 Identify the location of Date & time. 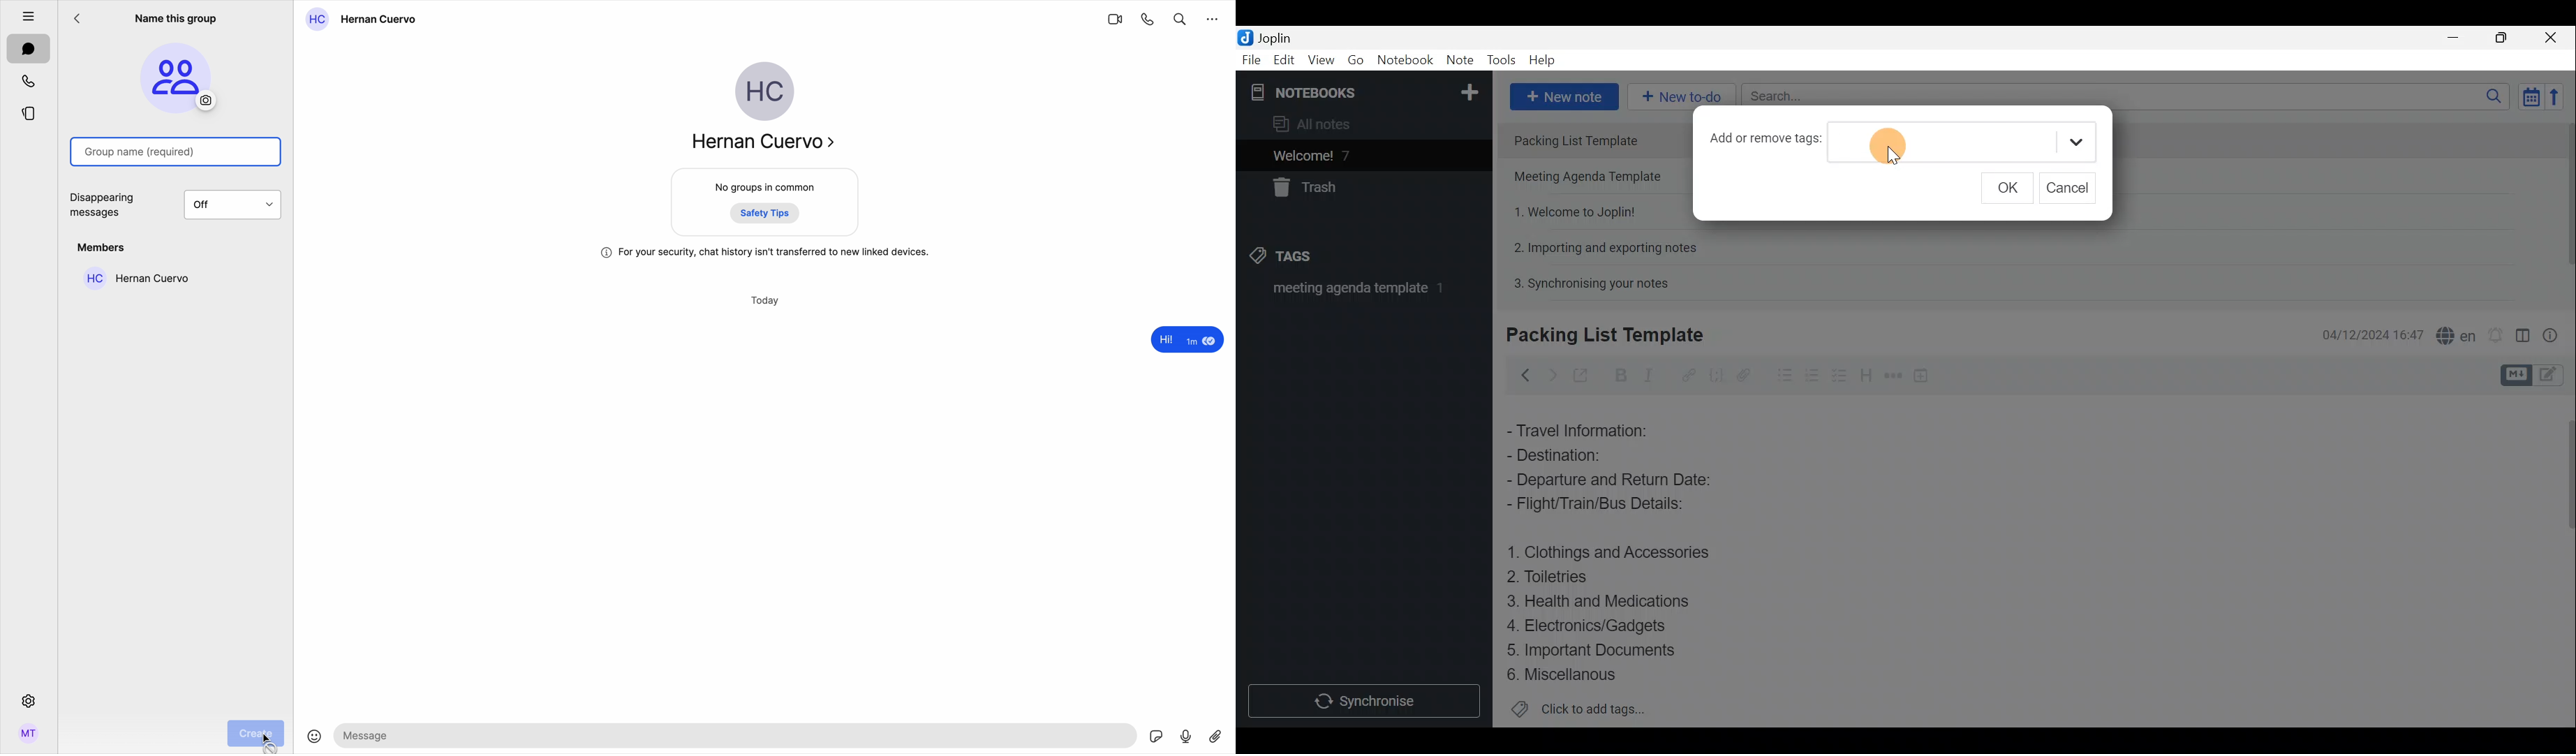
(2373, 334).